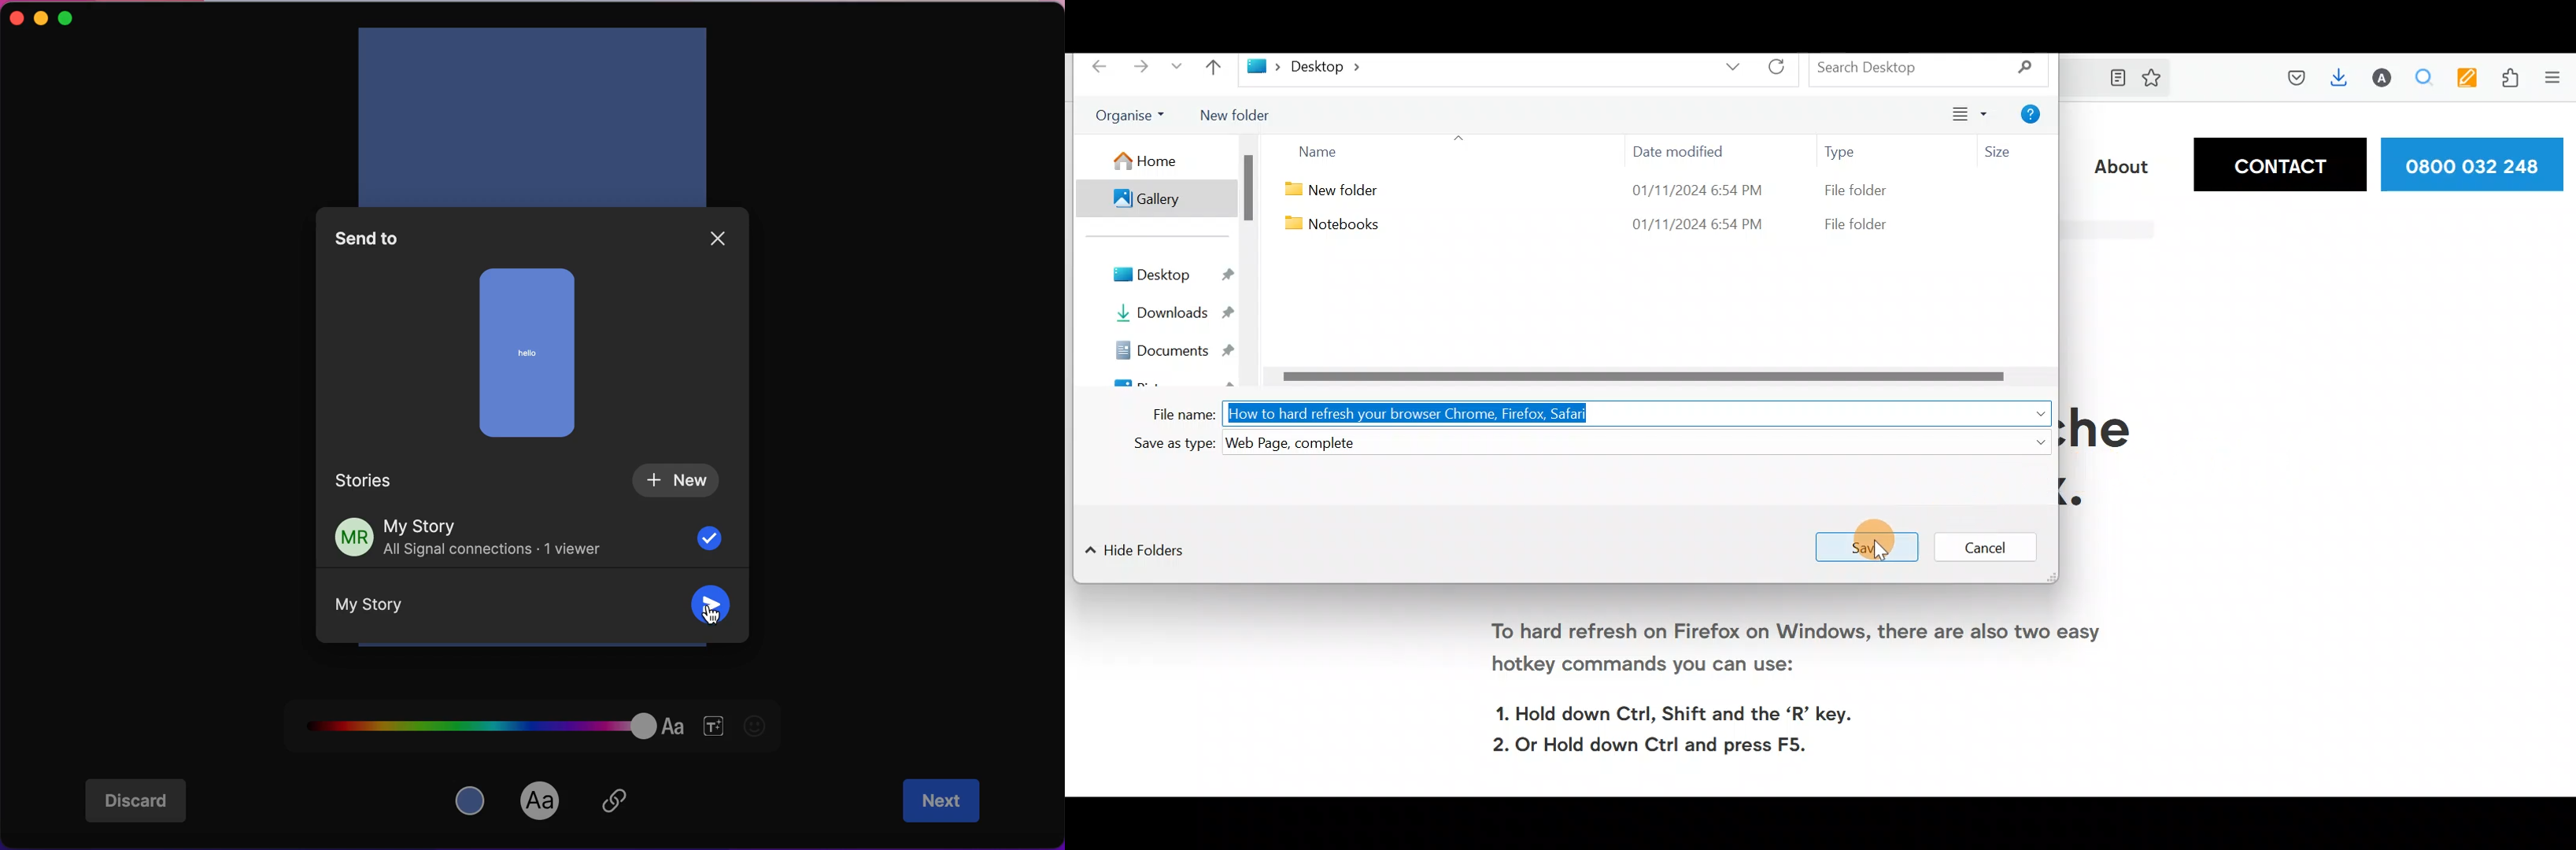 This screenshot has height=868, width=2576. What do you see at coordinates (713, 541) in the screenshot?
I see `check box` at bounding box center [713, 541].